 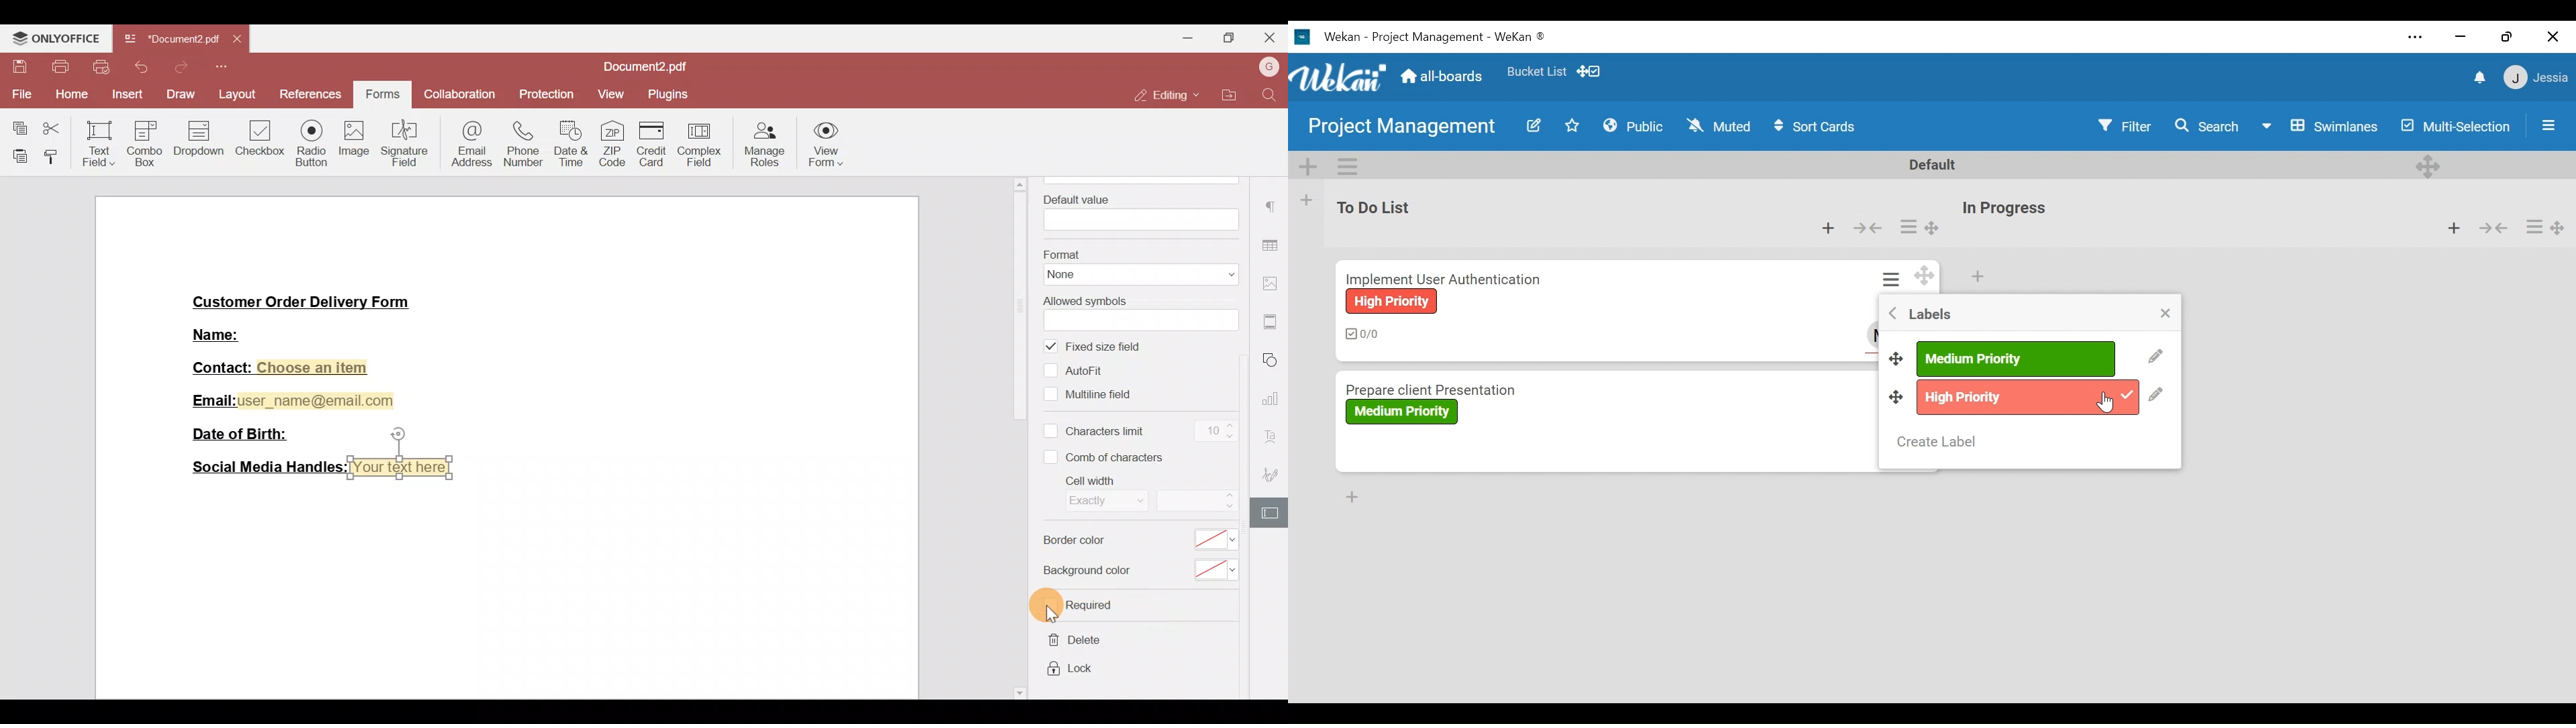 I want to click on Add list, so click(x=1307, y=200).